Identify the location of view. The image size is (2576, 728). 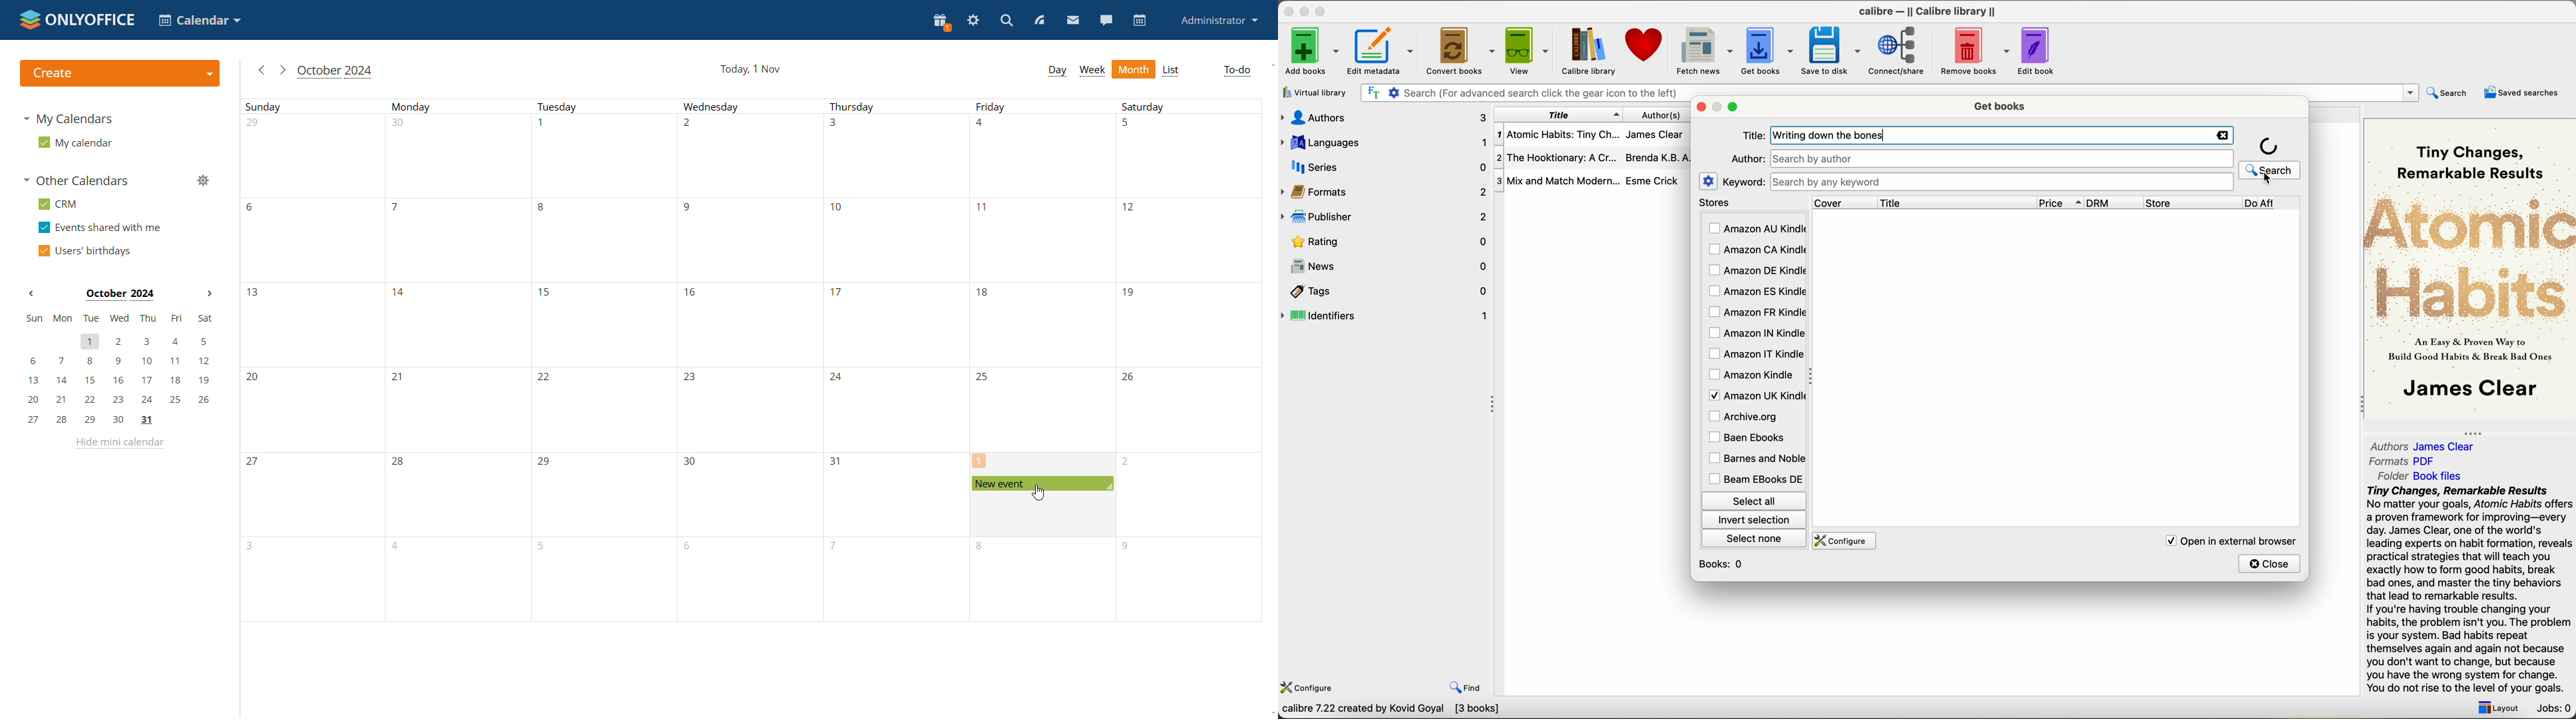
(1529, 50).